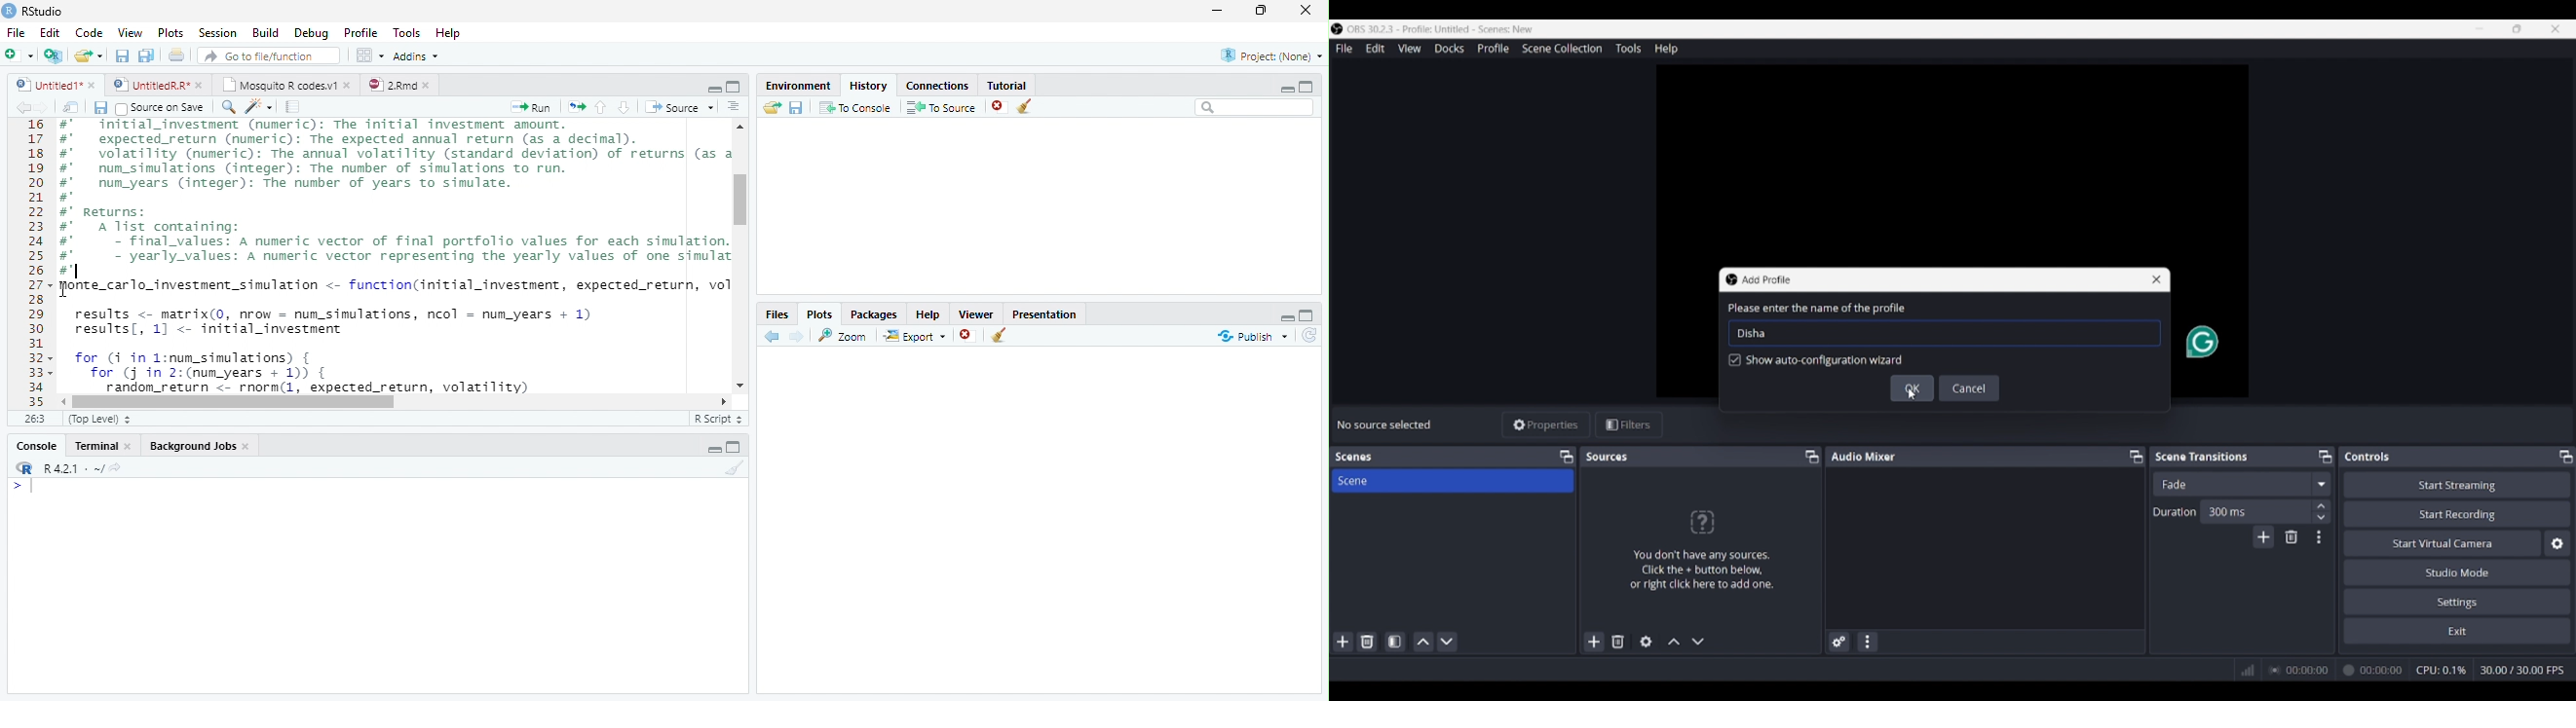 The width and height of the screenshot is (2576, 728). I want to click on Move source up, so click(1674, 641).